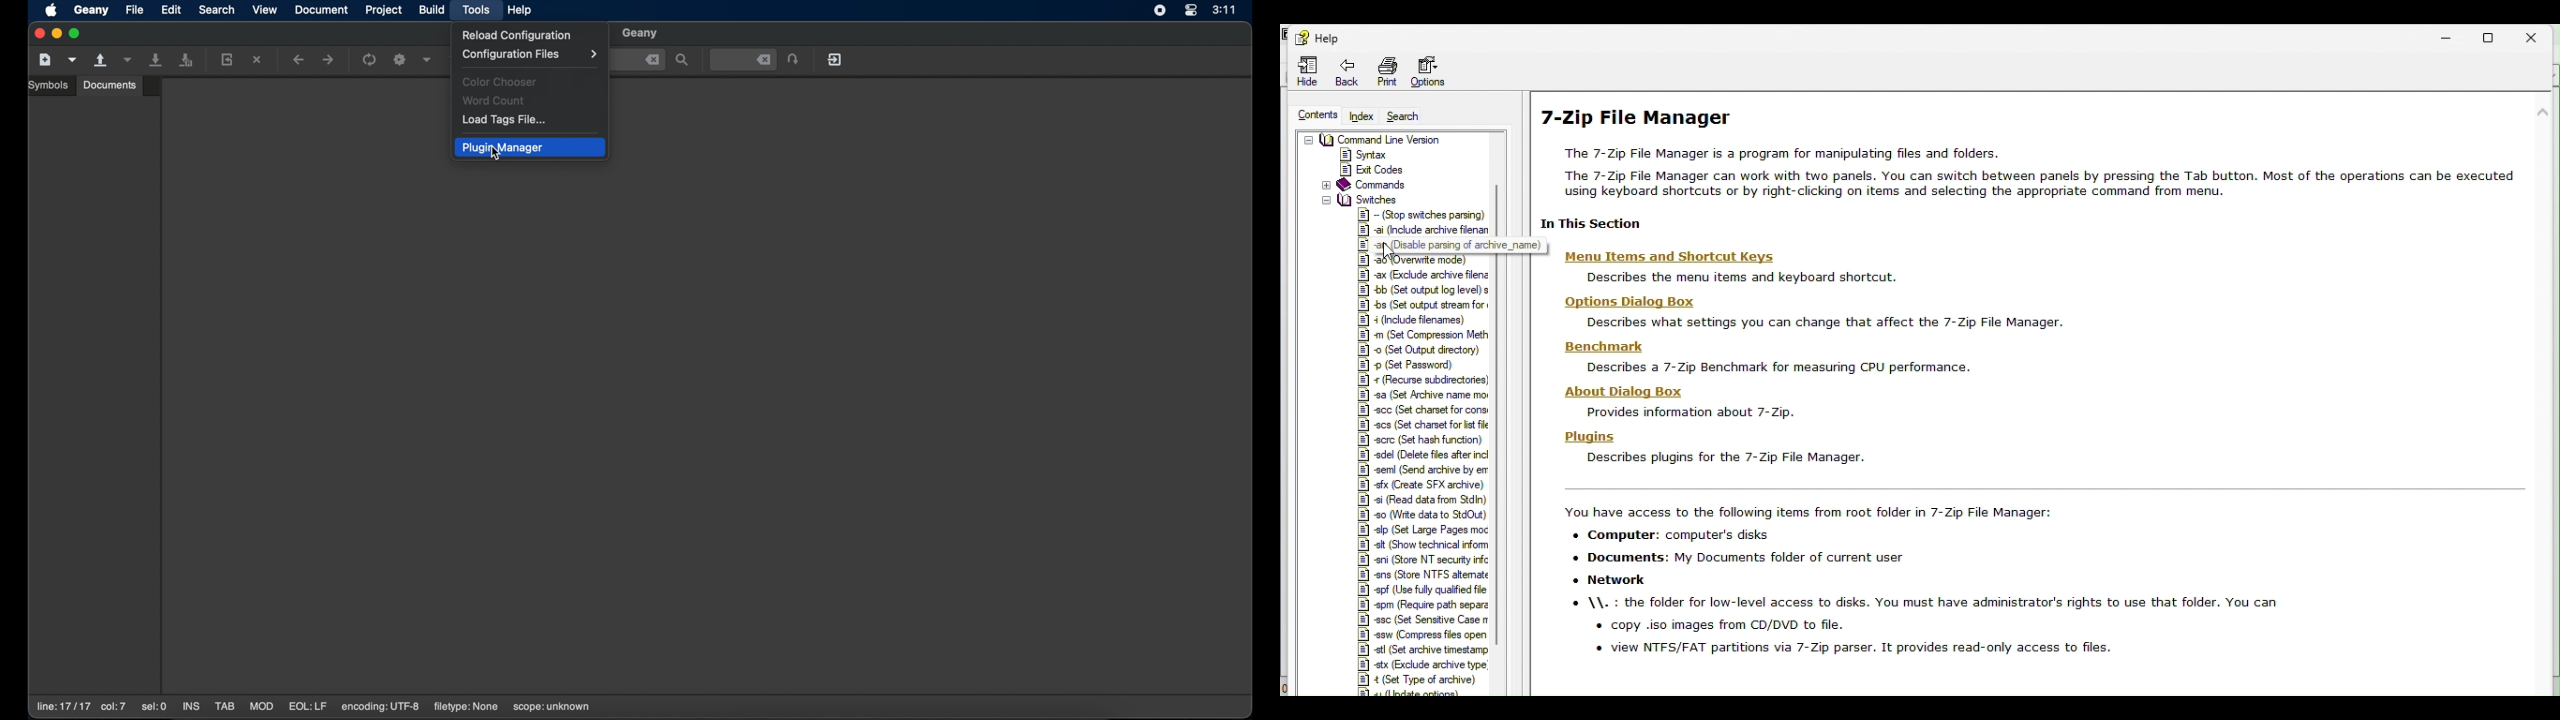  What do you see at coordinates (1315, 112) in the screenshot?
I see `Contents` at bounding box center [1315, 112].